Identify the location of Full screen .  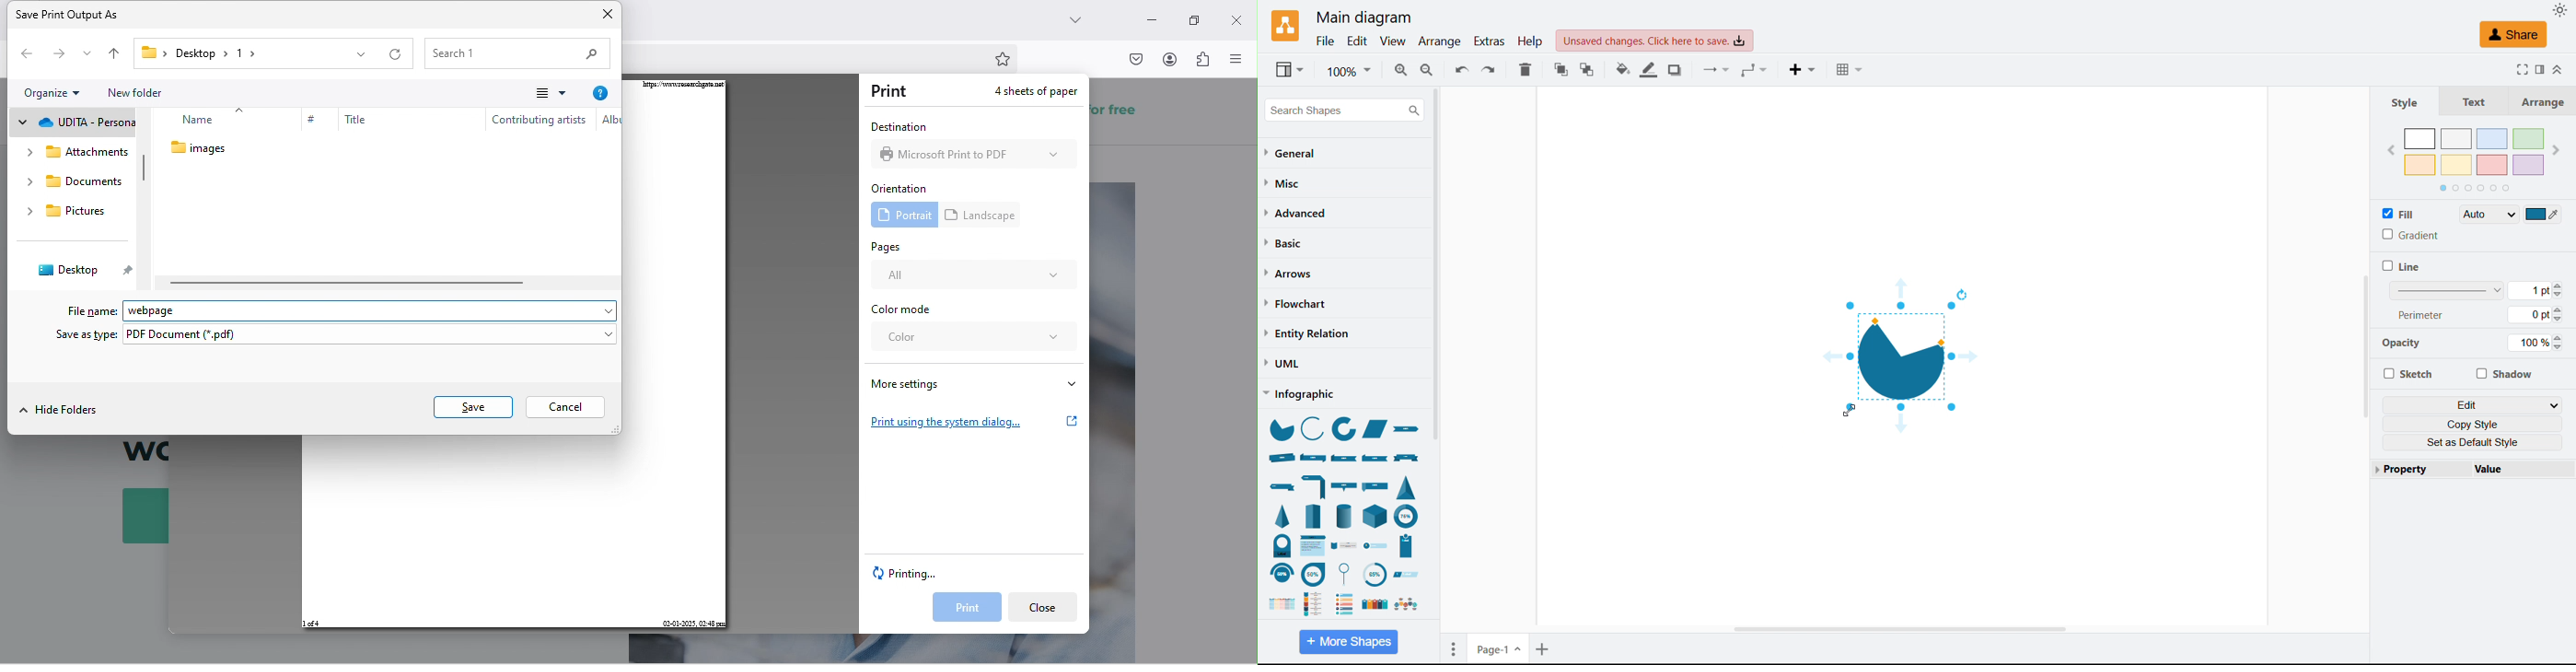
(2519, 69).